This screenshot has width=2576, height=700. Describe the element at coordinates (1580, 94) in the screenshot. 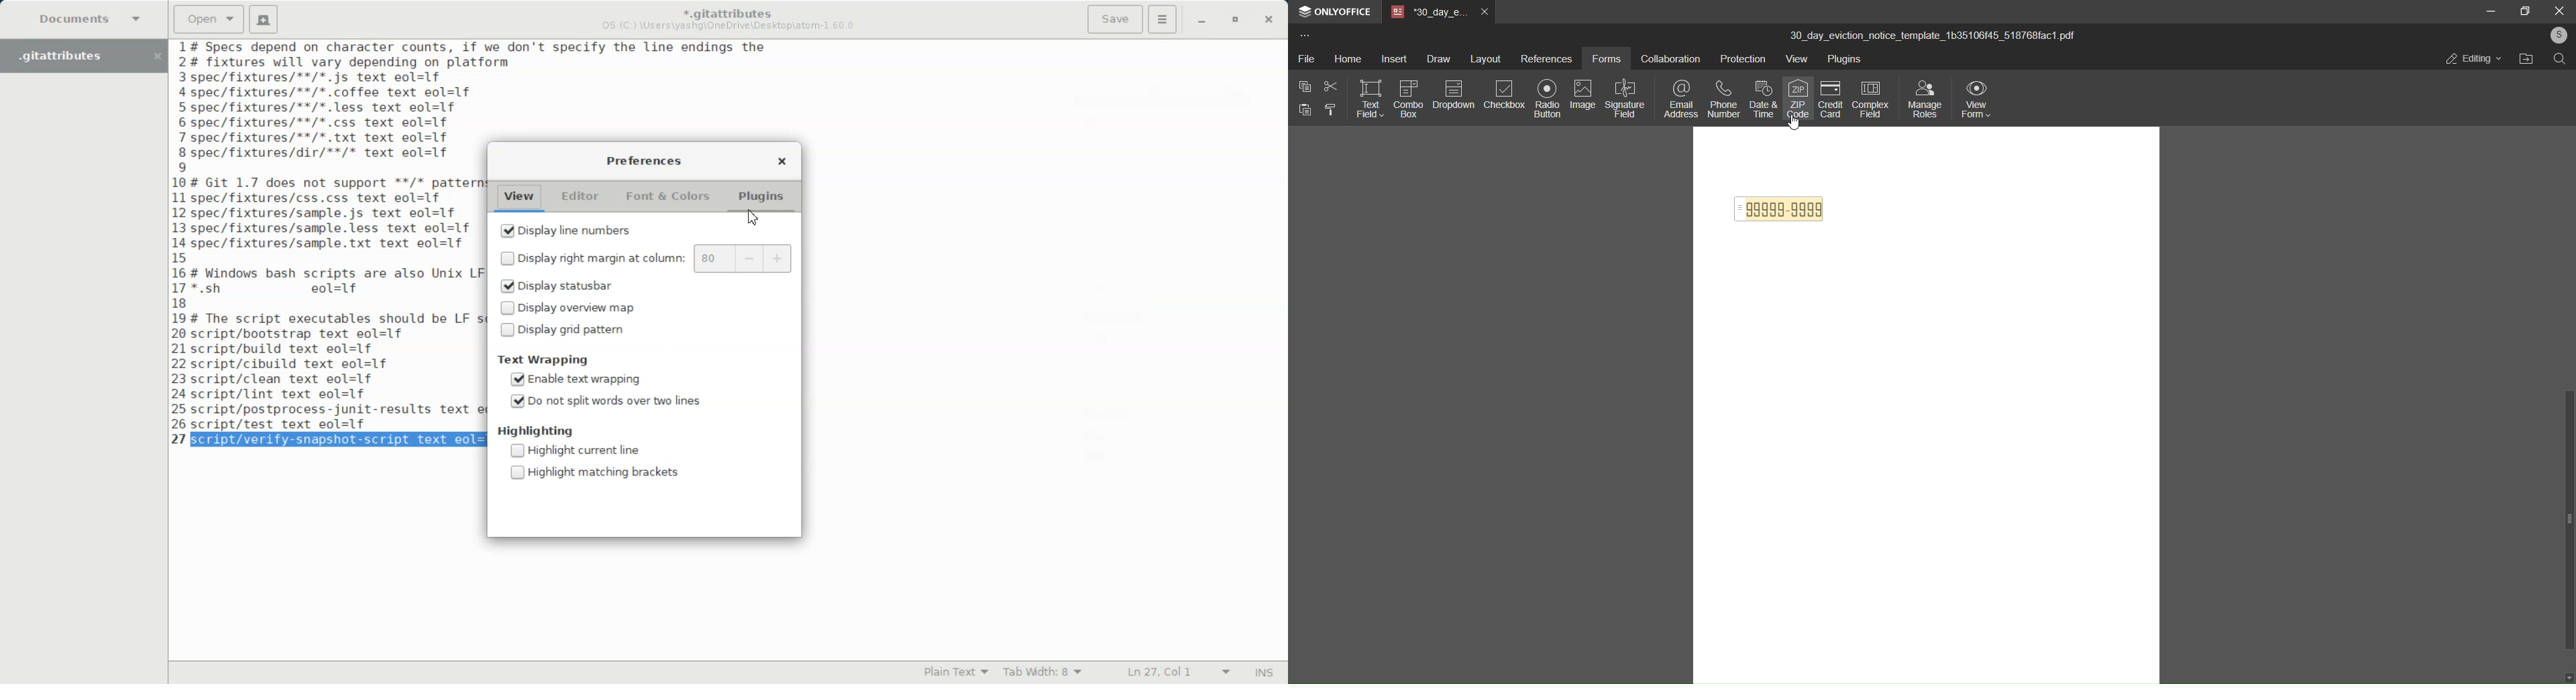

I see `image` at that location.